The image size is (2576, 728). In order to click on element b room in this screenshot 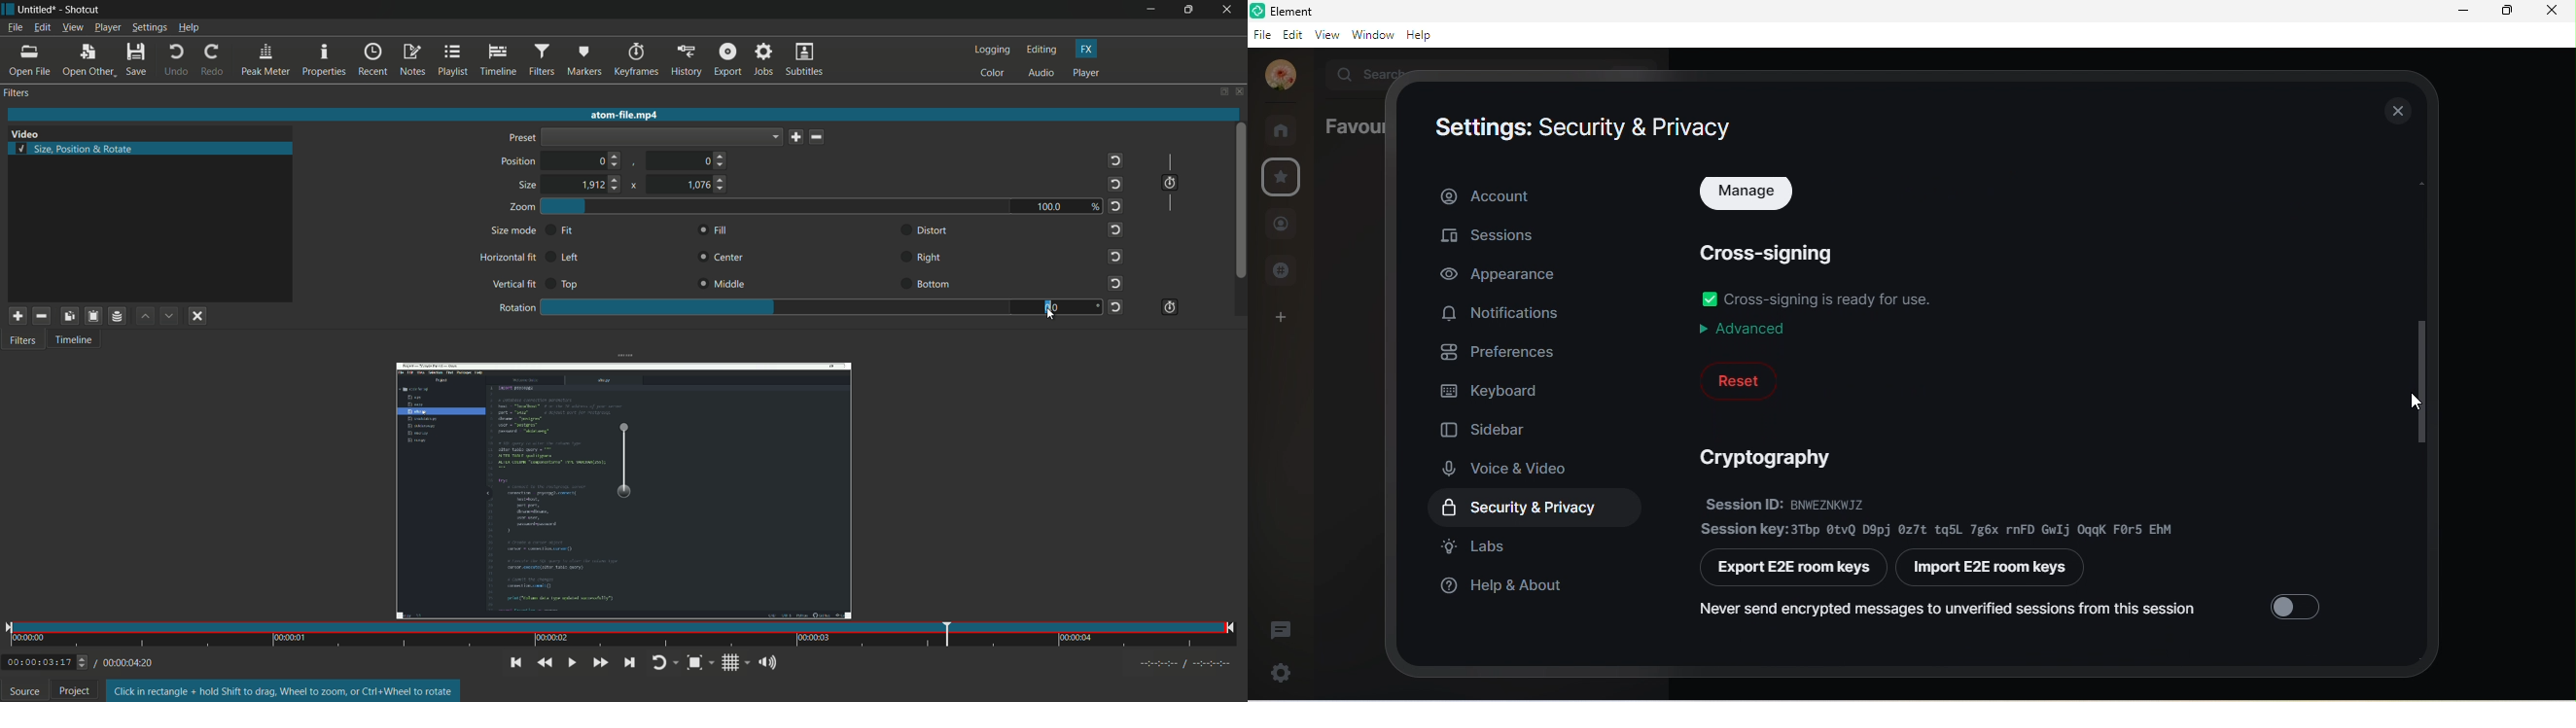, I will do `click(1317, 10)`.